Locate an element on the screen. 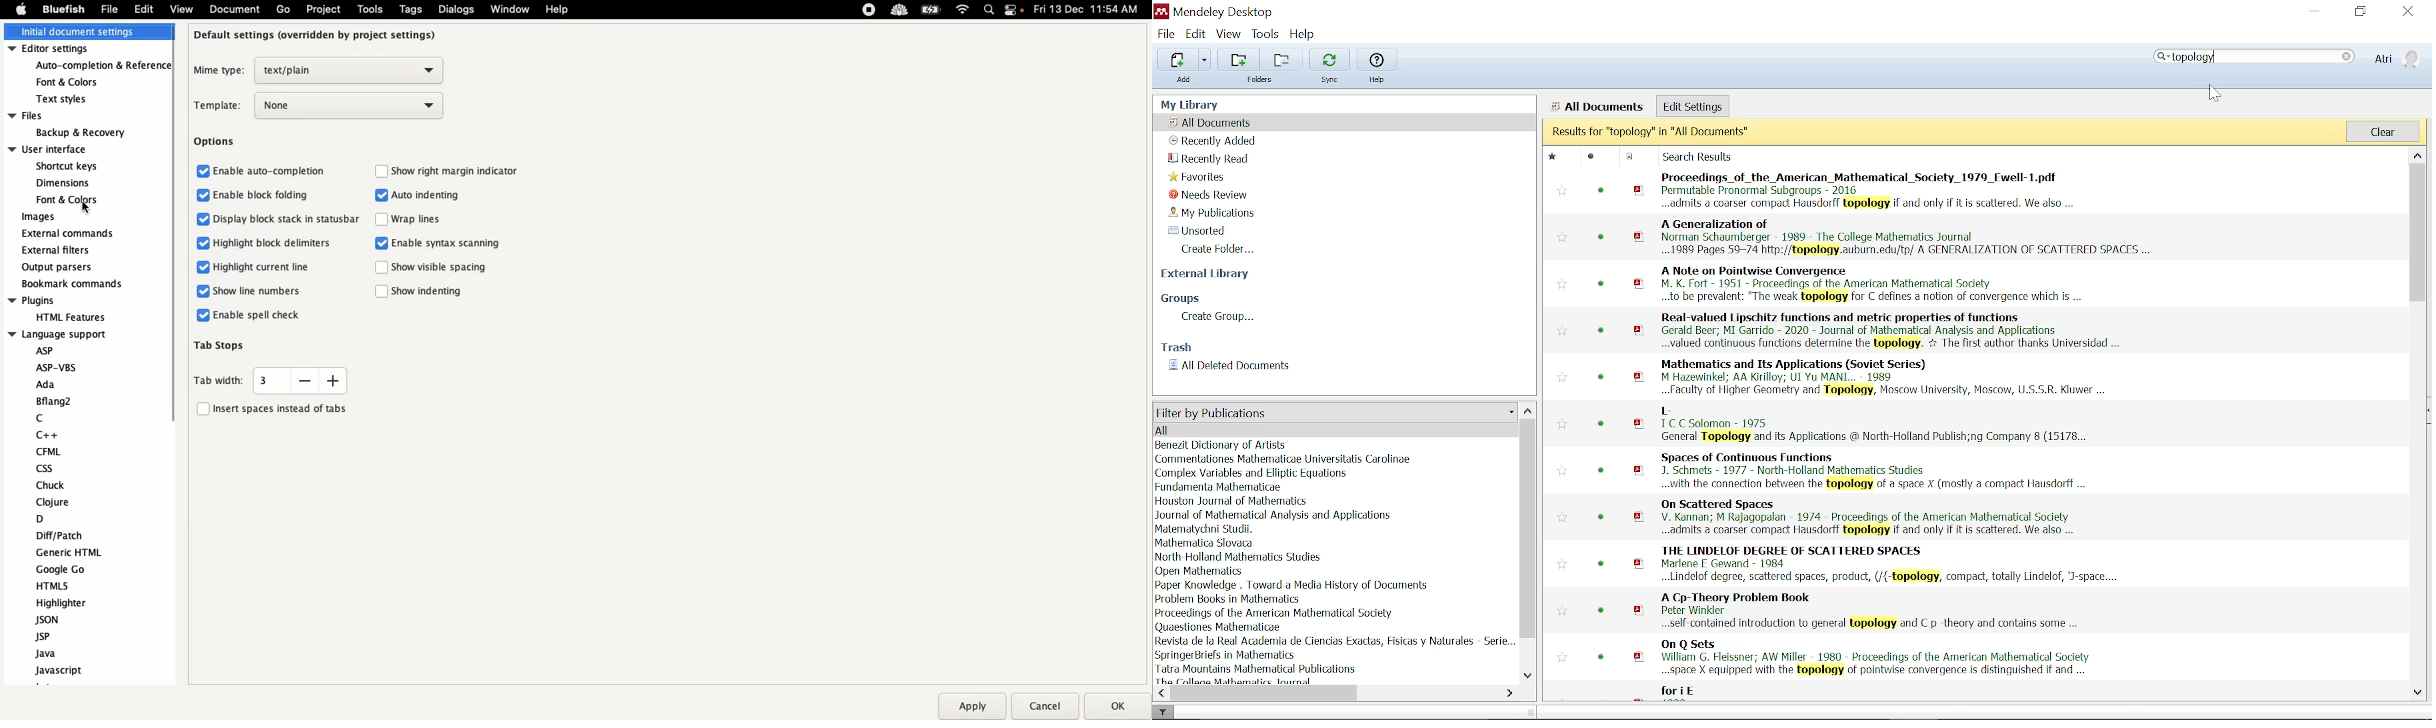 This screenshot has height=728, width=2436. author is located at coordinates (1219, 487).